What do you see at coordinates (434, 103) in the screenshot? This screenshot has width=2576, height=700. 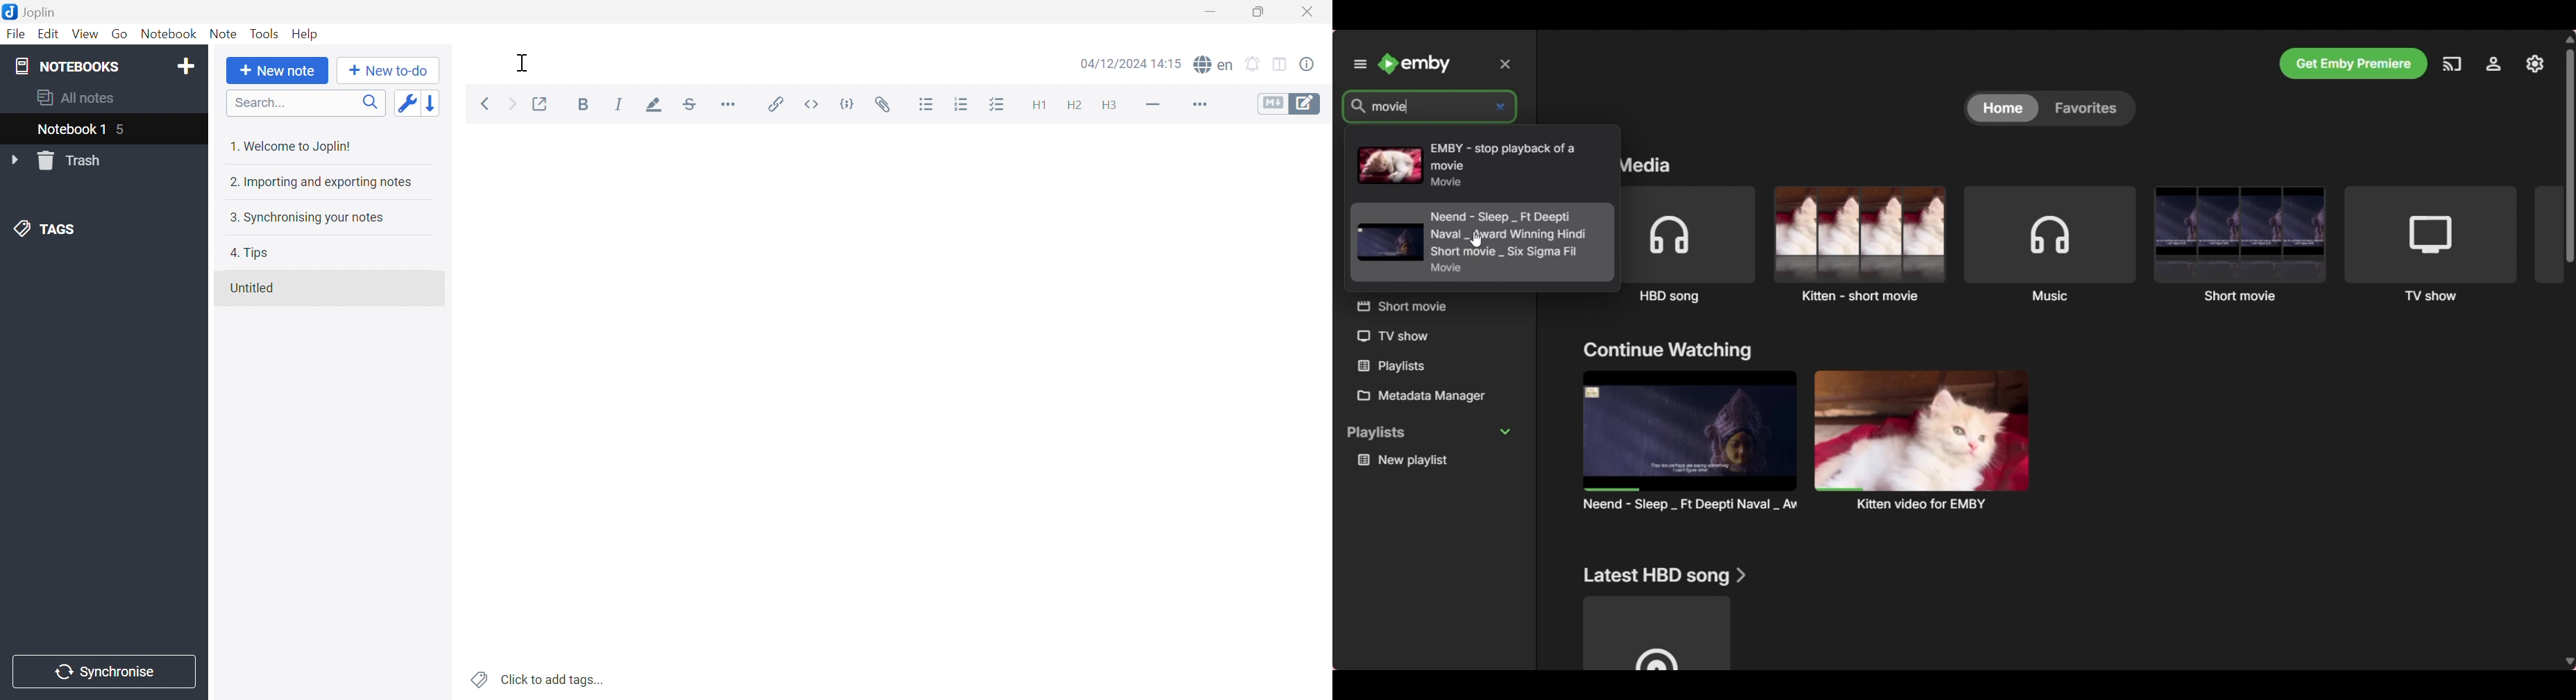 I see `Reverse sort order` at bounding box center [434, 103].